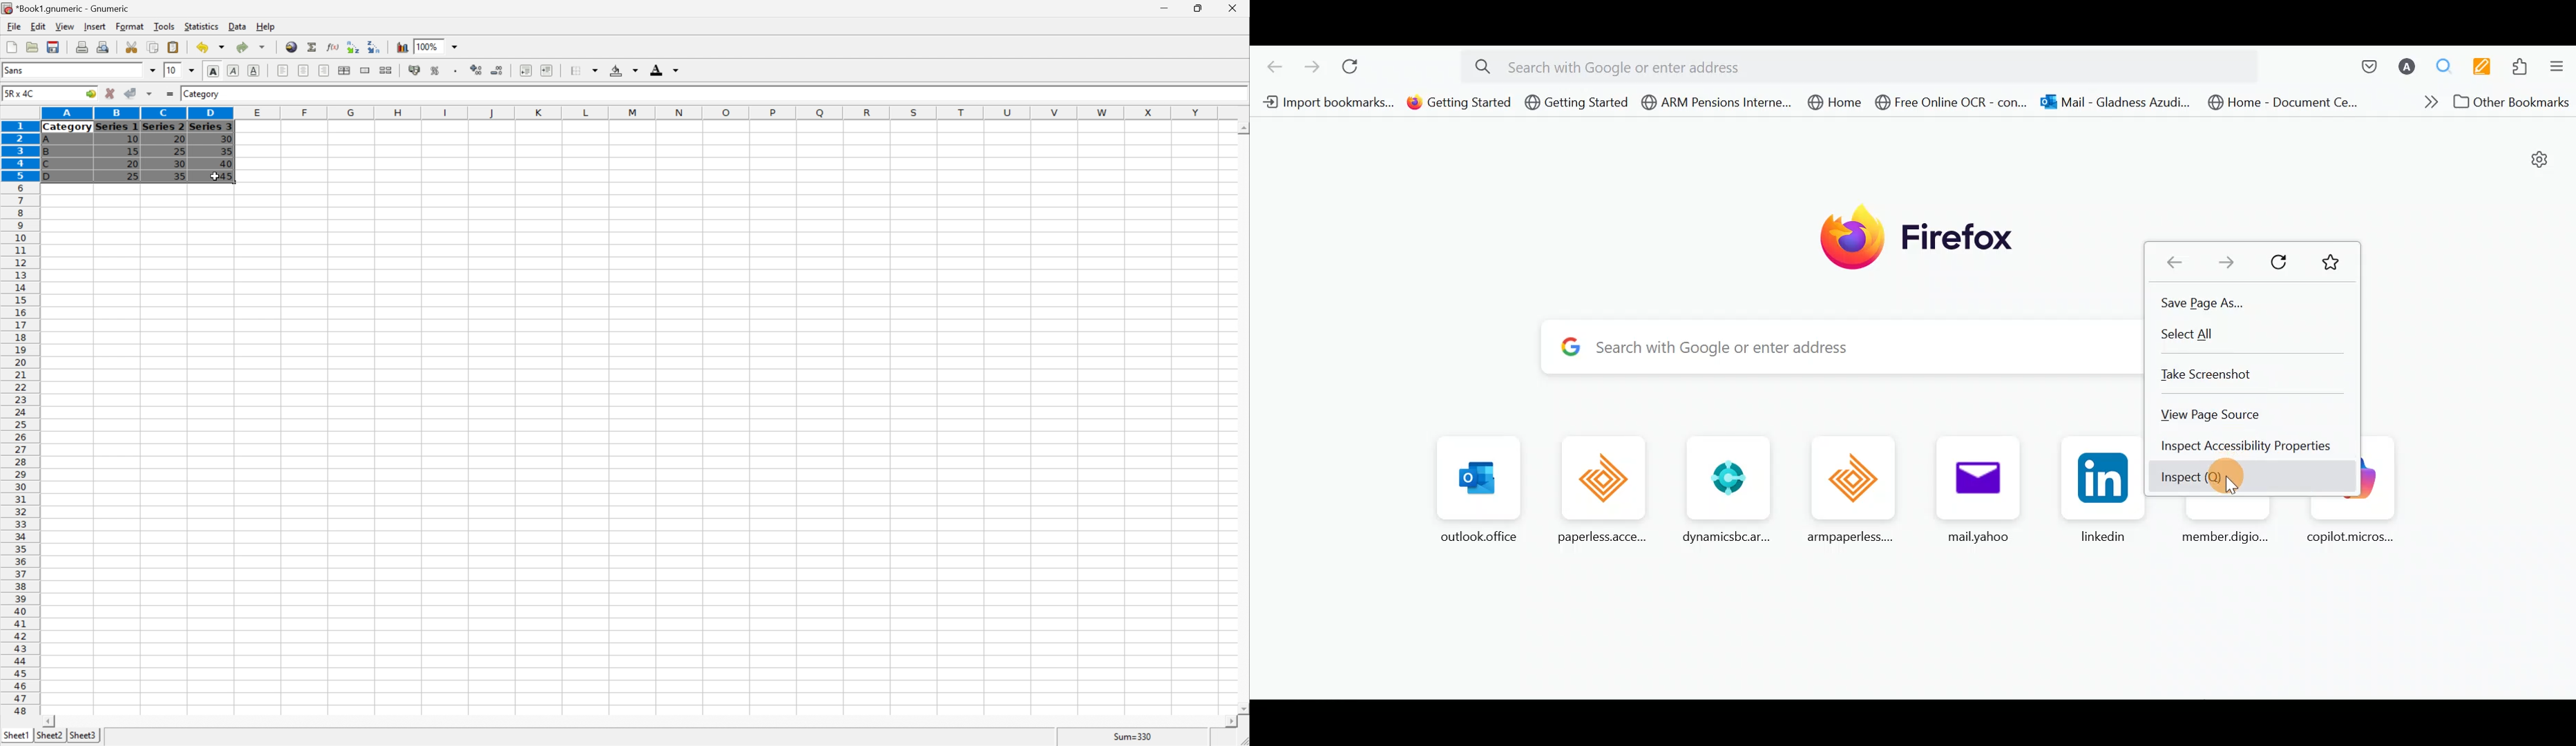  Describe the element at coordinates (2222, 374) in the screenshot. I see `Take screenshot` at that location.